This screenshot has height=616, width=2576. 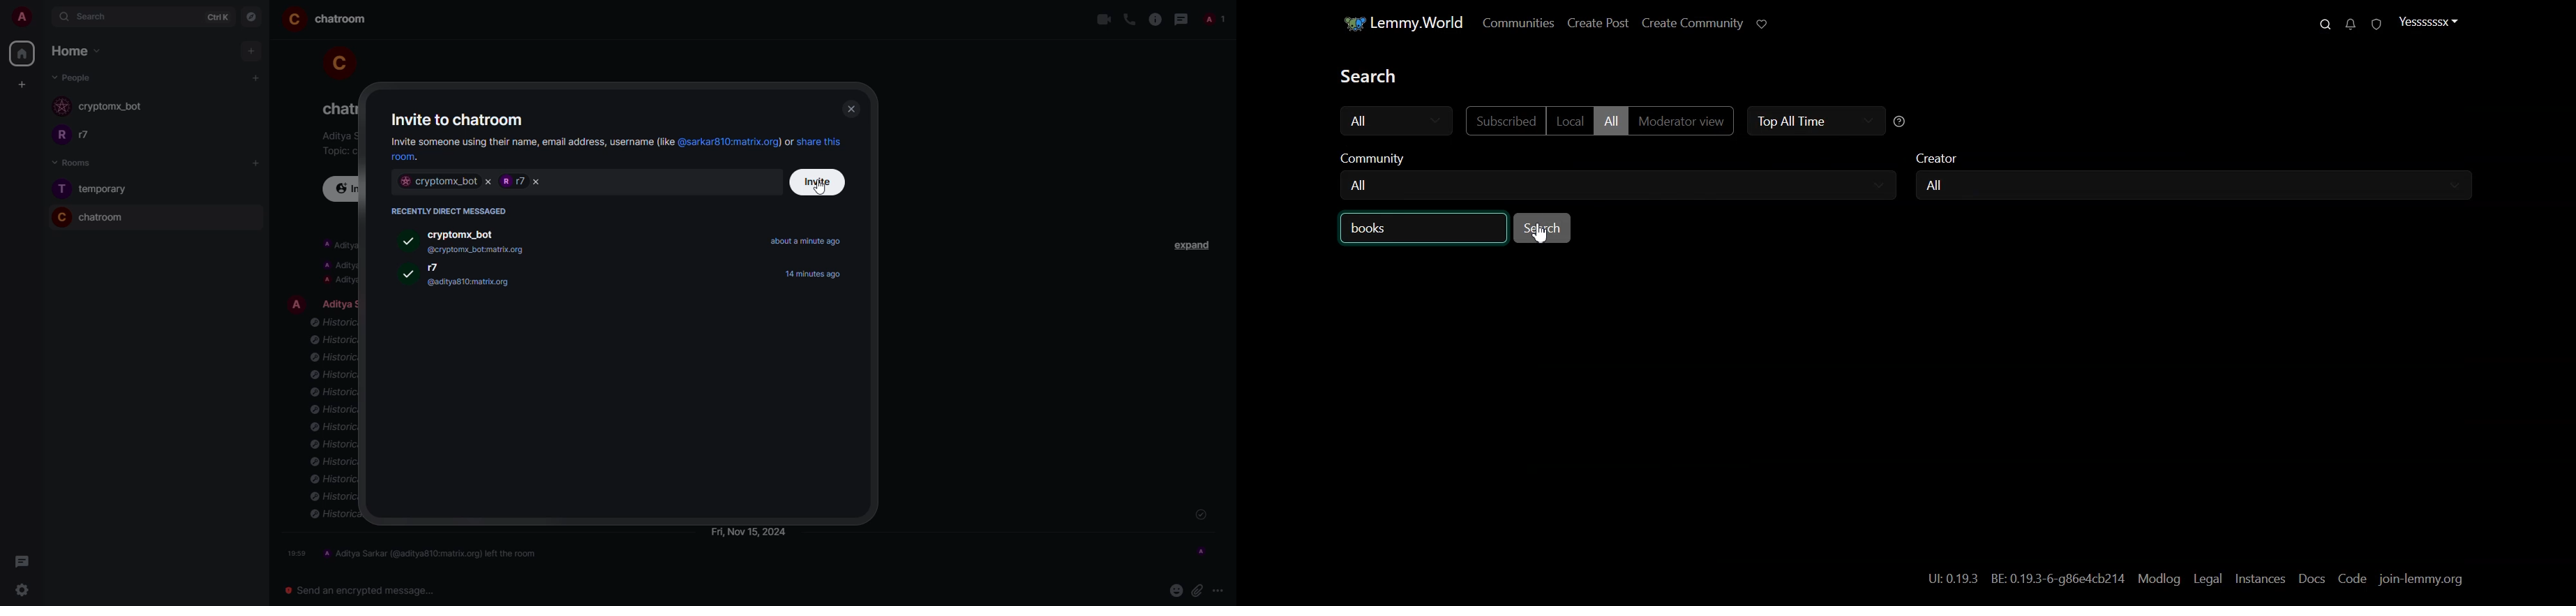 I want to click on bot, so click(x=439, y=182).